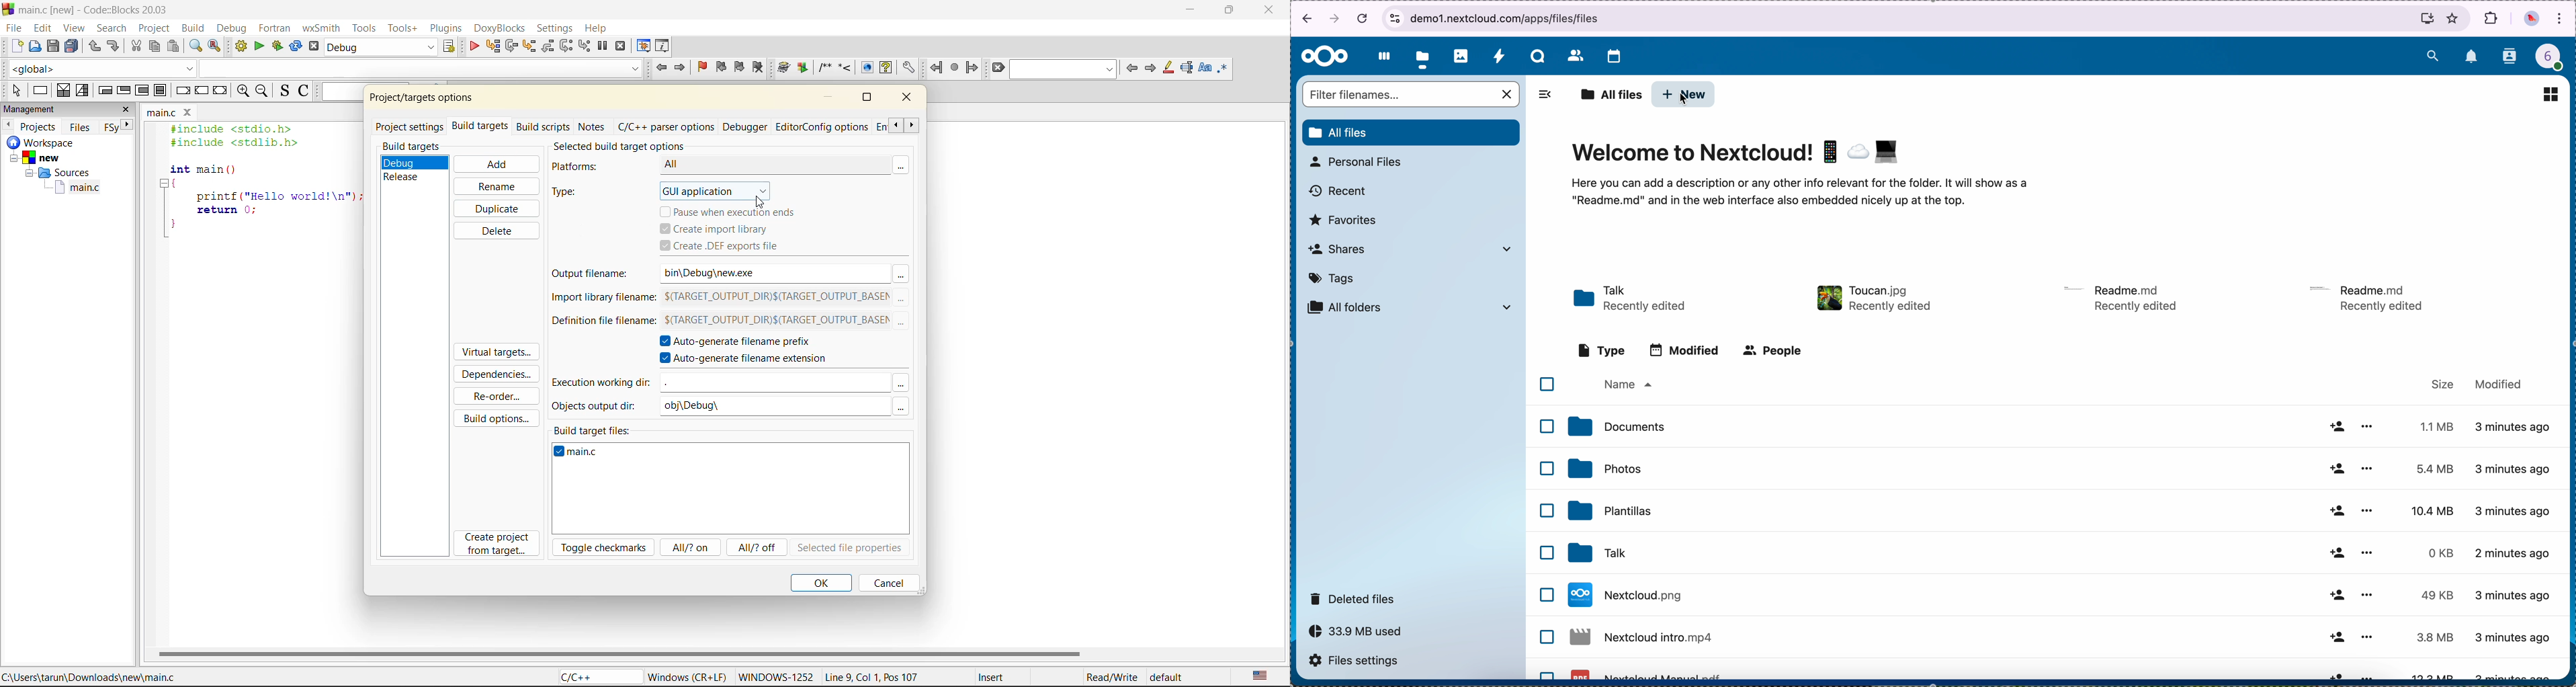 This screenshot has width=2576, height=700. I want to click on management, so click(32, 109).